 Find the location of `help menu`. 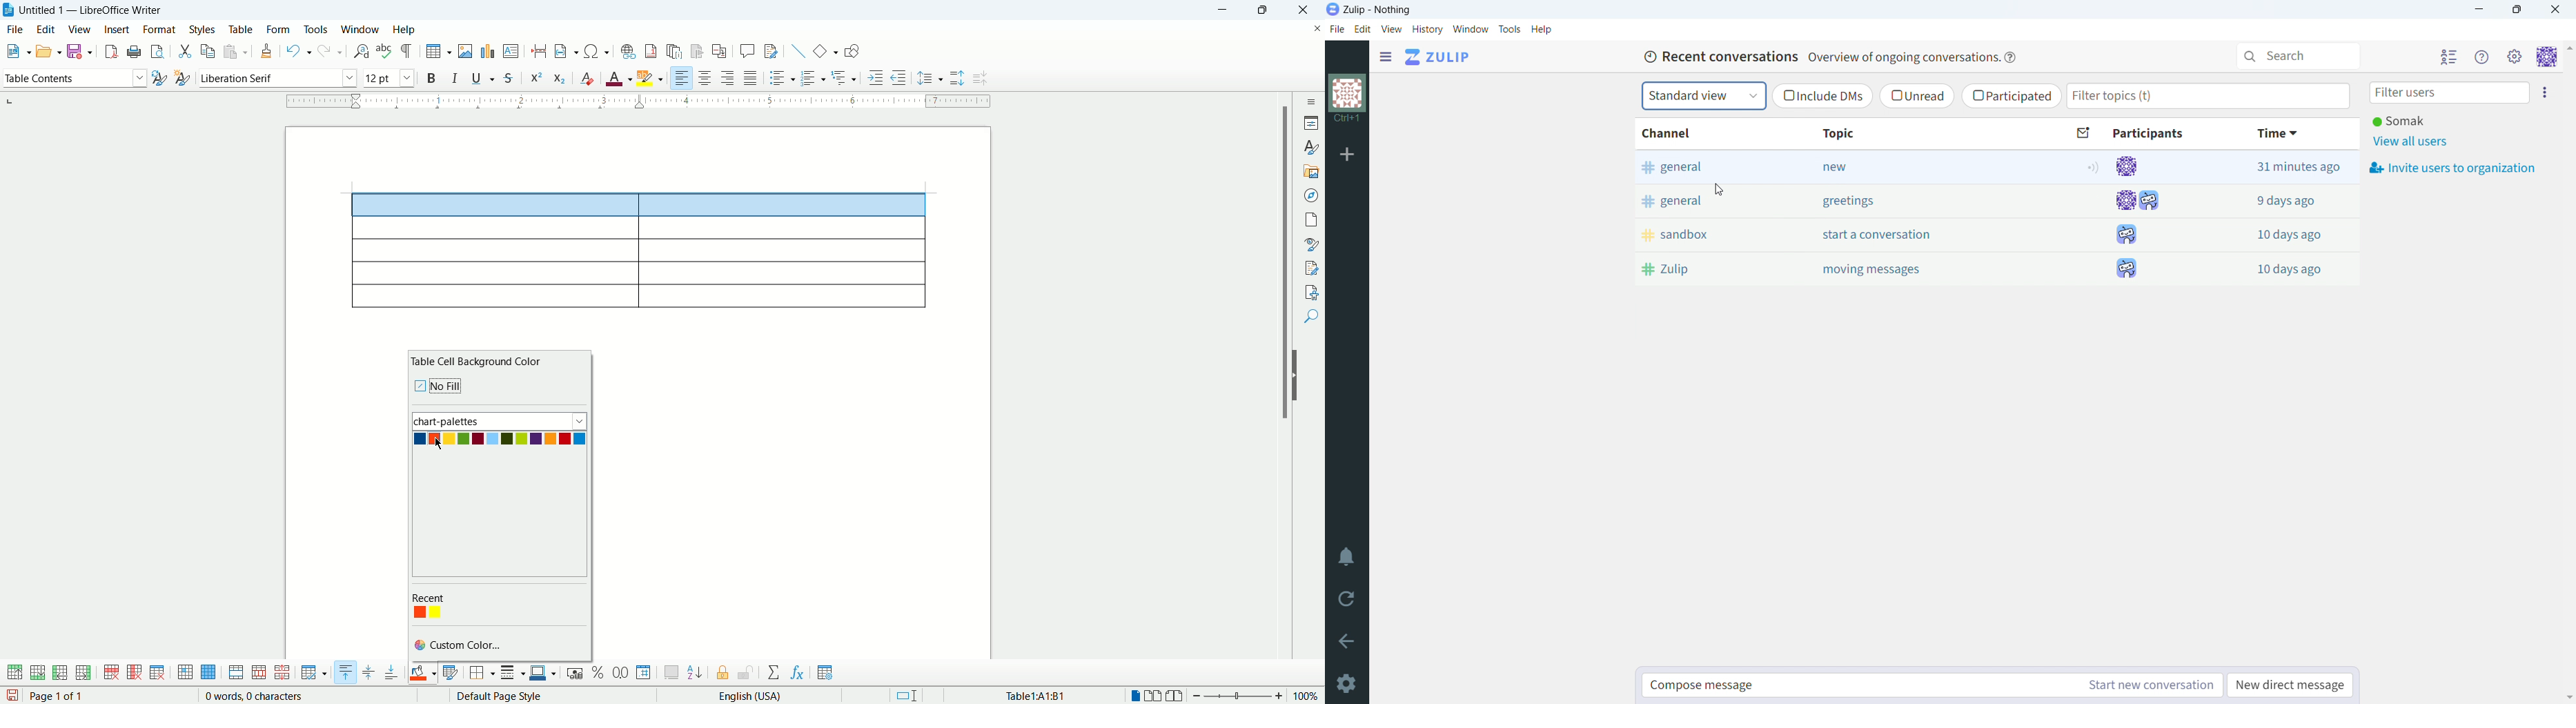

help menu is located at coordinates (2482, 57).